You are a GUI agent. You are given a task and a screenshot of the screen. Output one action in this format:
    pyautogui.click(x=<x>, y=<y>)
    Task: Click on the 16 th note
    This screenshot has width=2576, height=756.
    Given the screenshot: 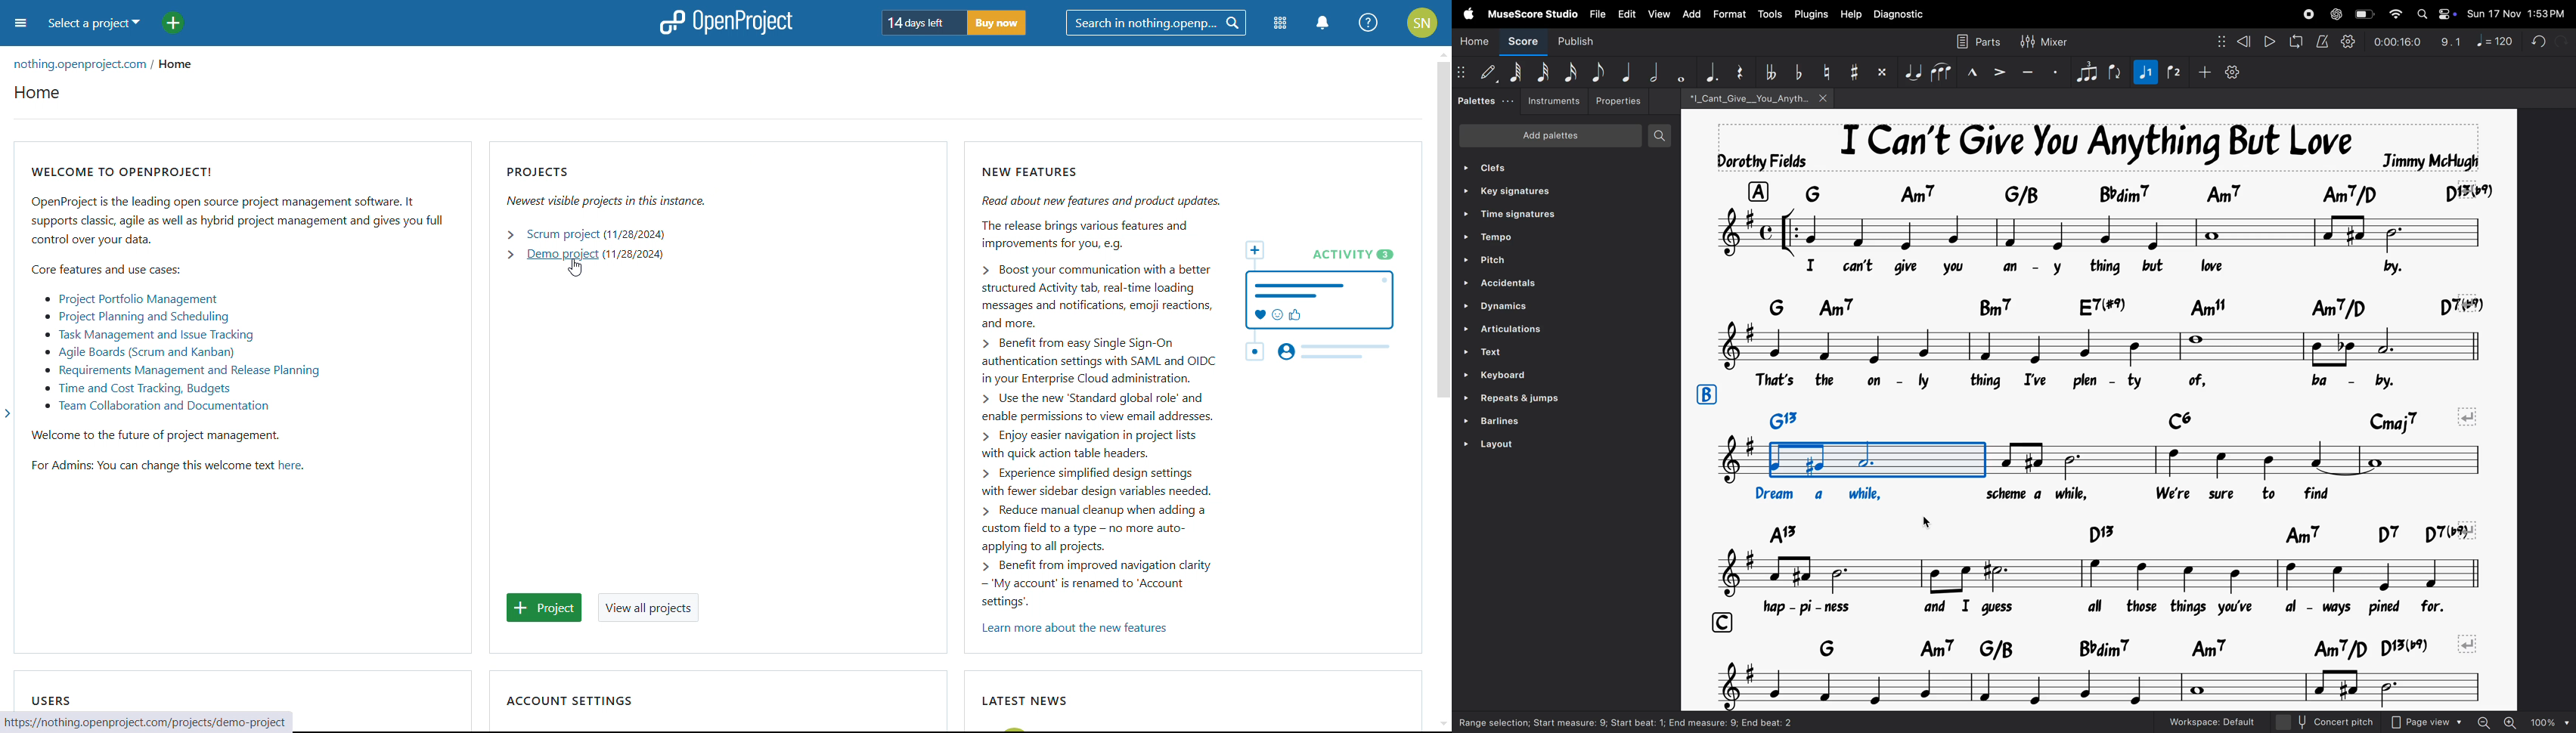 What is the action you would take?
    pyautogui.click(x=1571, y=73)
    